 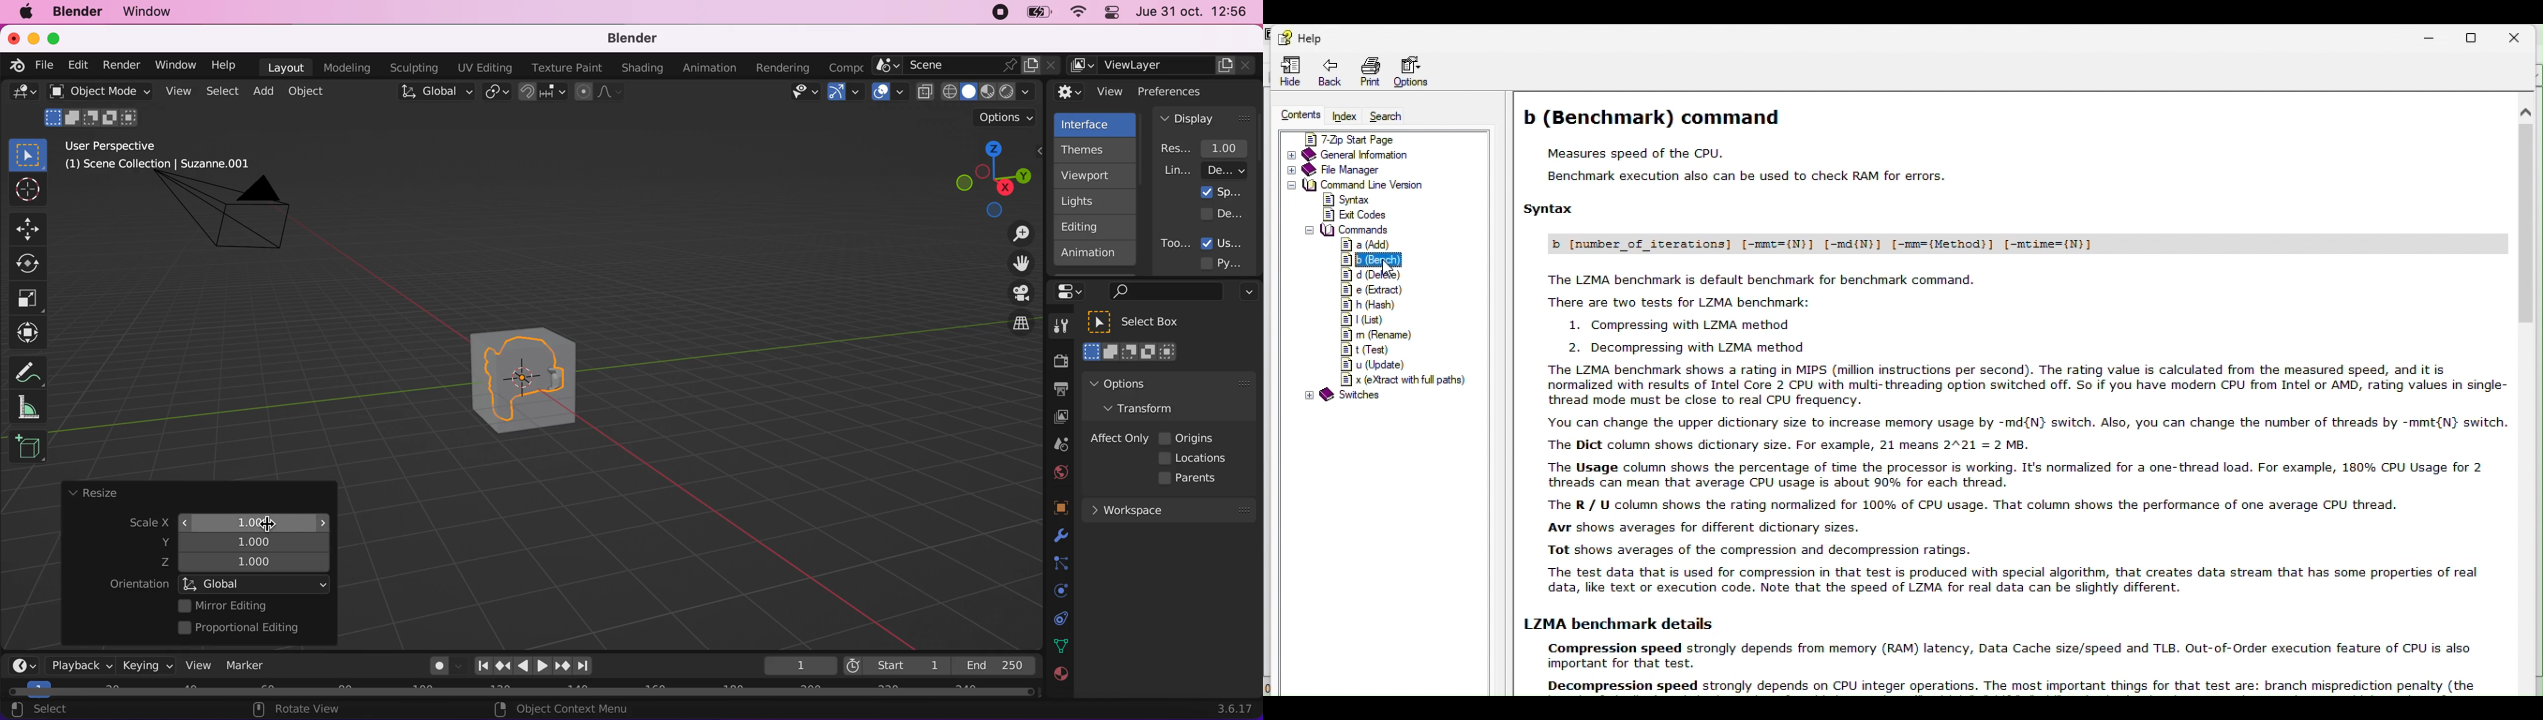 I want to click on keying, so click(x=145, y=665).